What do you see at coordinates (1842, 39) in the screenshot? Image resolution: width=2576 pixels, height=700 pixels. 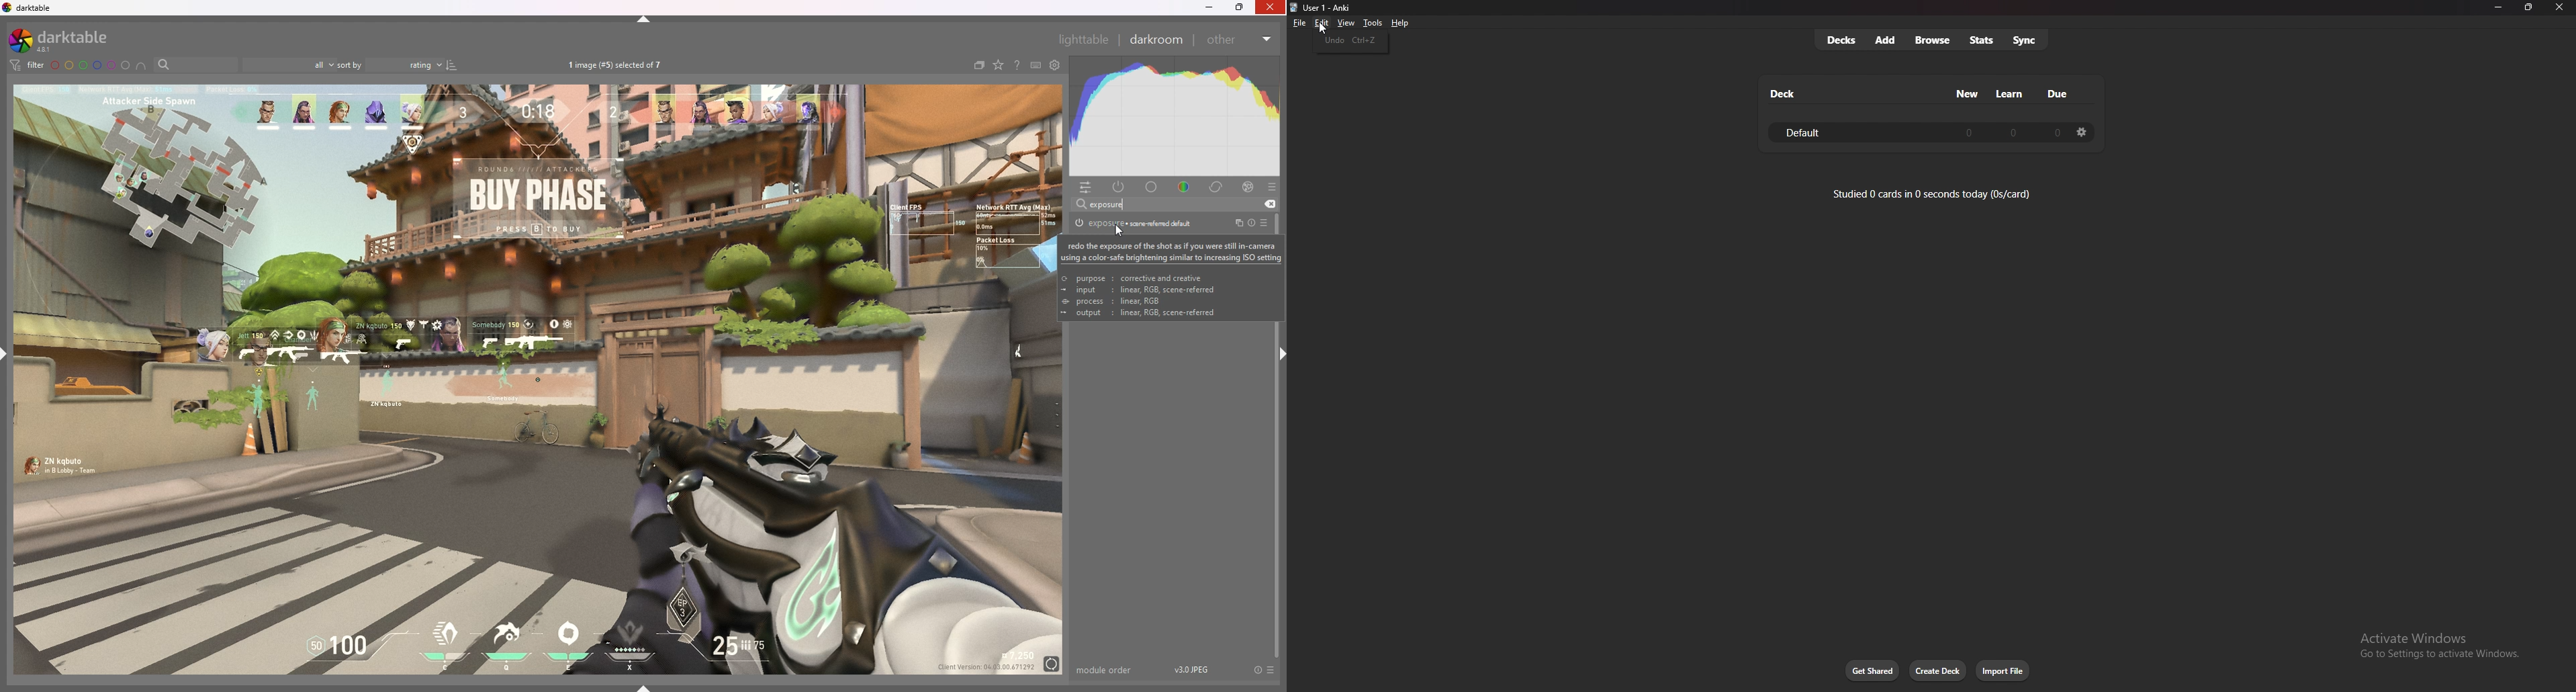 I see `decks` at bounding box center [1842, 39].